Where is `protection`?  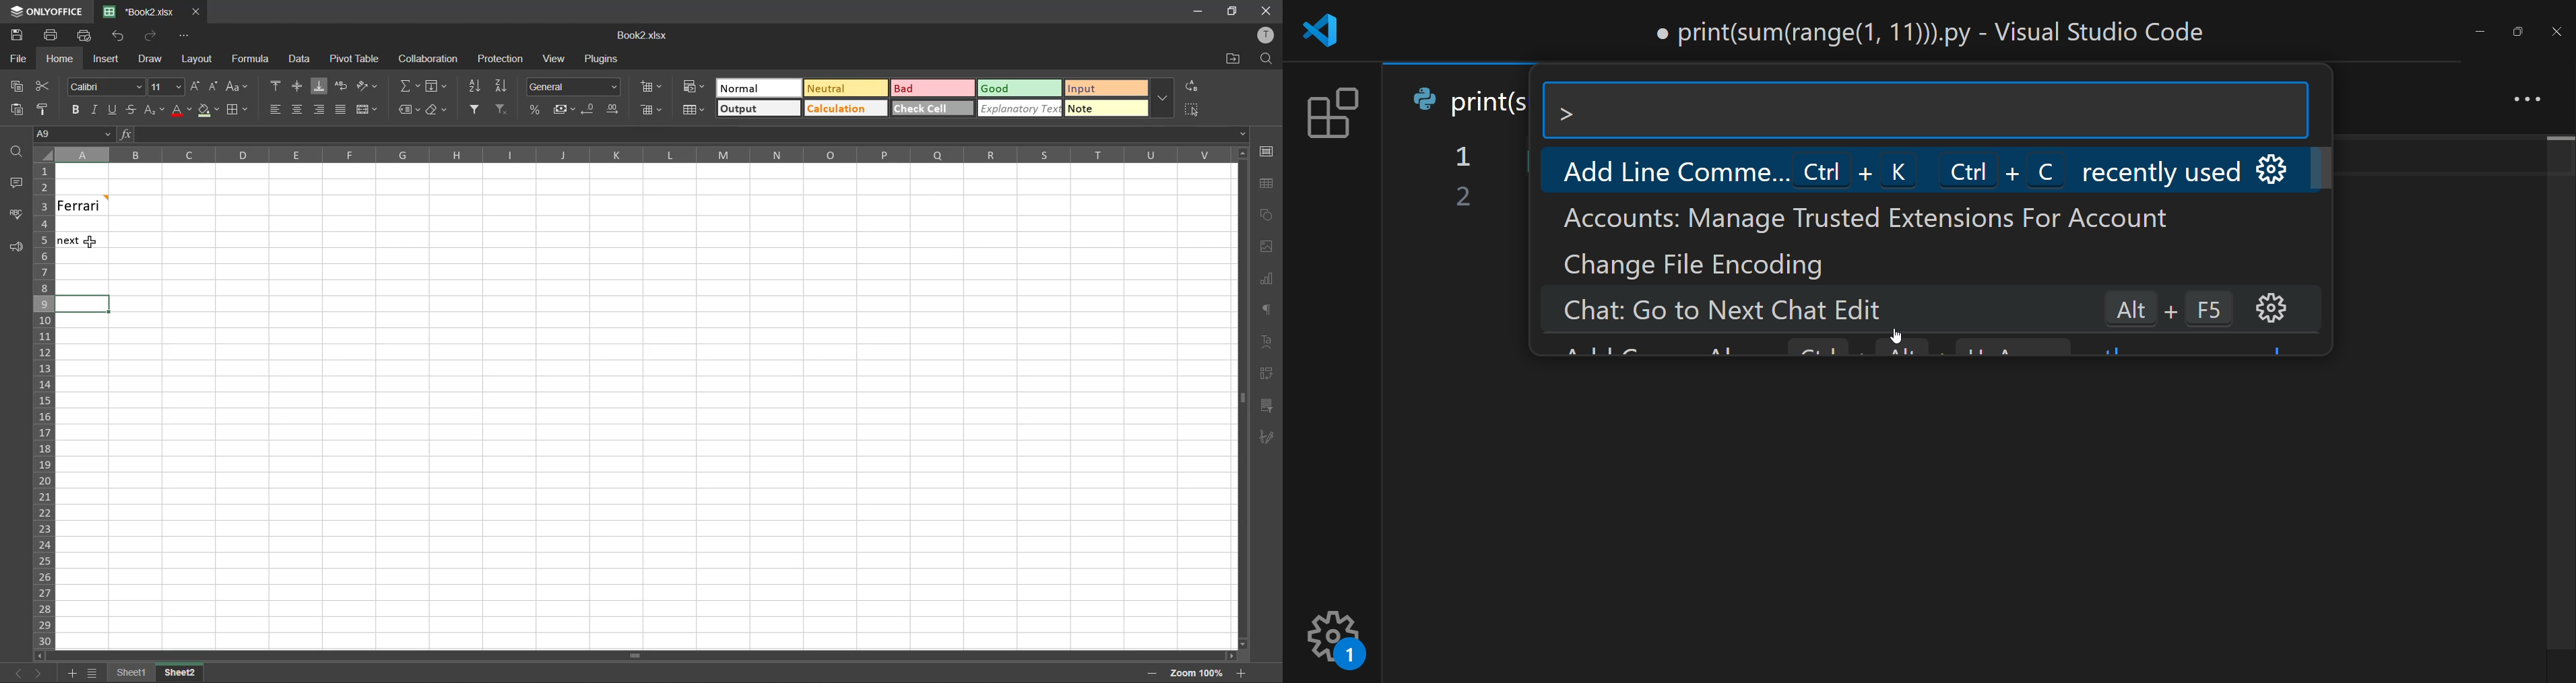
protection is located at coordinates (503, 59).